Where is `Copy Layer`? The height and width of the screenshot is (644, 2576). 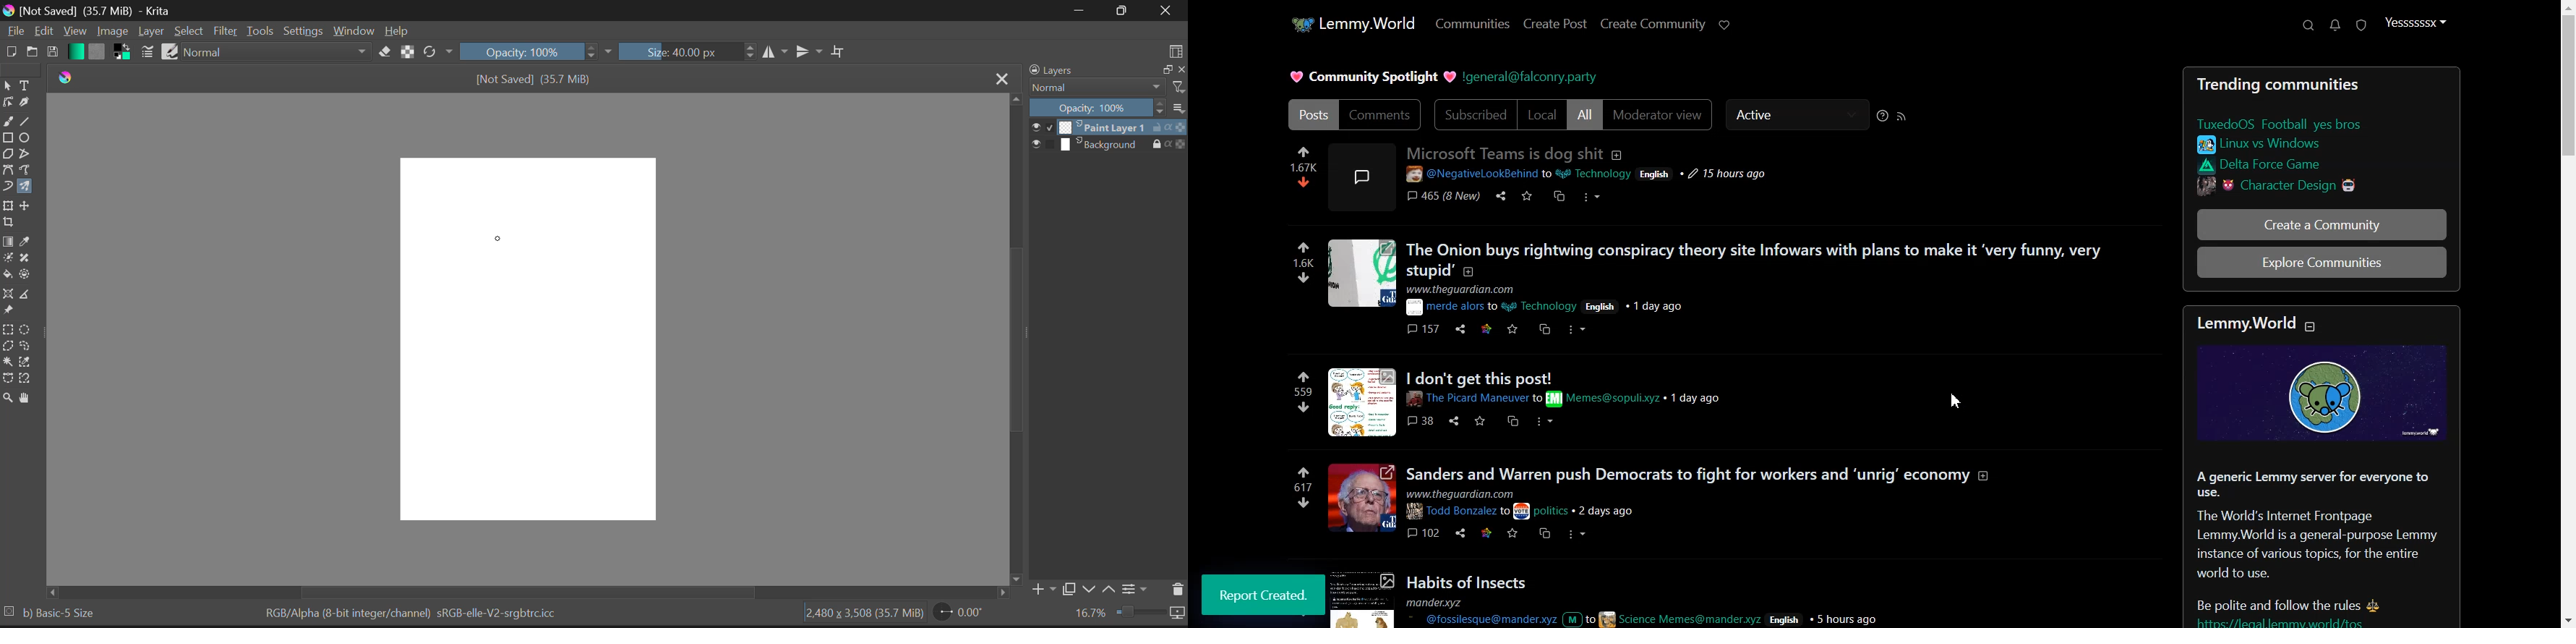 Copy Layer is located at coordinates (1070, 589).